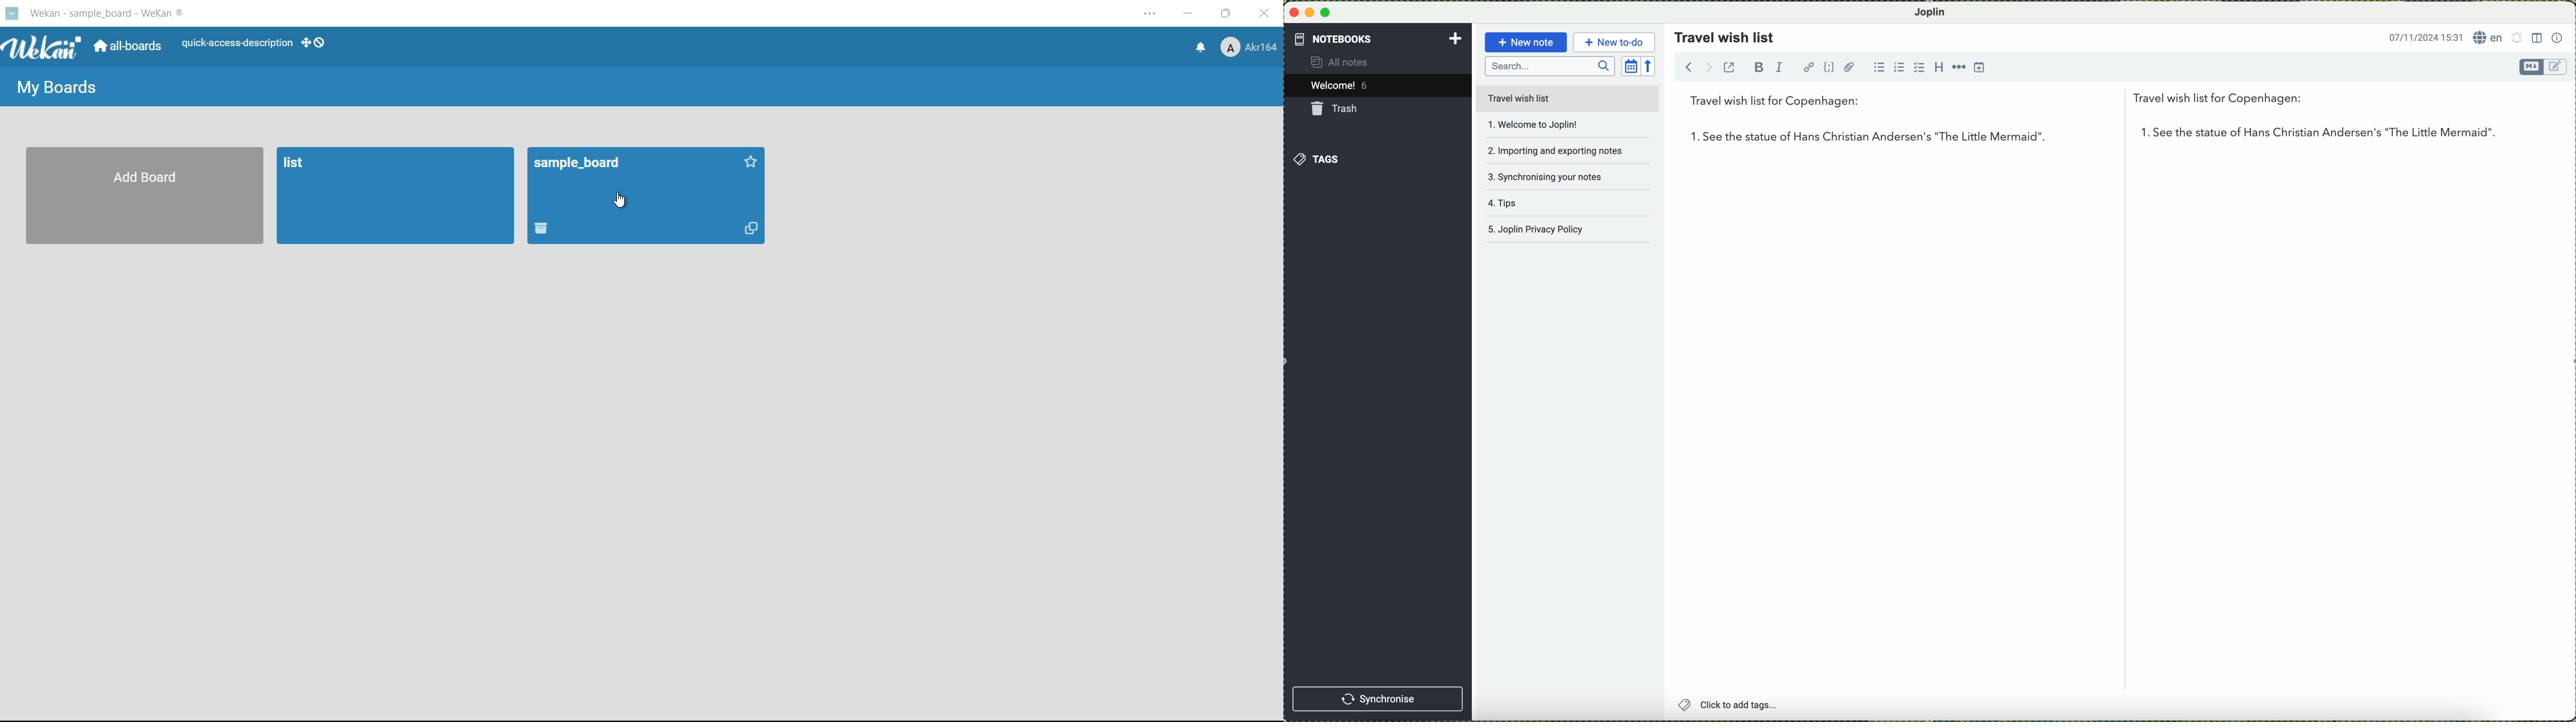 Image resolution: width=2576 pixels, height=728 pixels. I want to click on toggle sort order field, so click(1630, 65).